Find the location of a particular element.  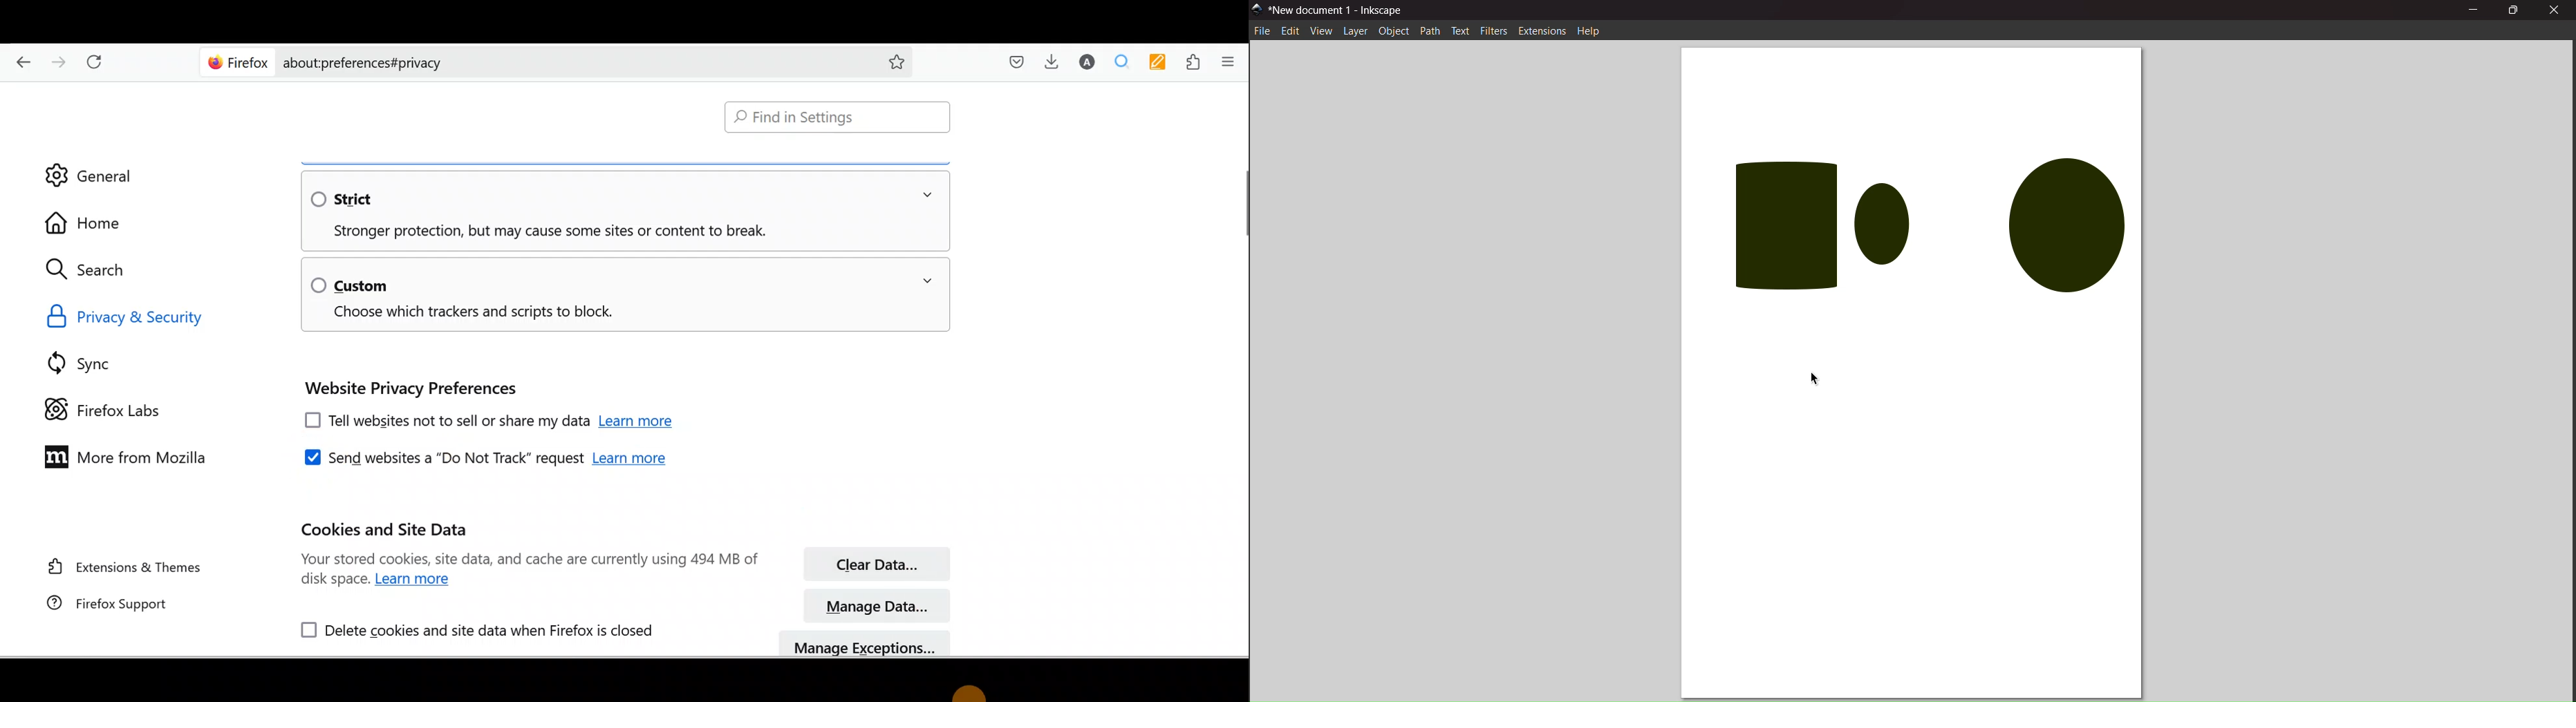

Your stored cookies, site data, and cache are currently using 494 MB of is located at coordinates (529, 558).